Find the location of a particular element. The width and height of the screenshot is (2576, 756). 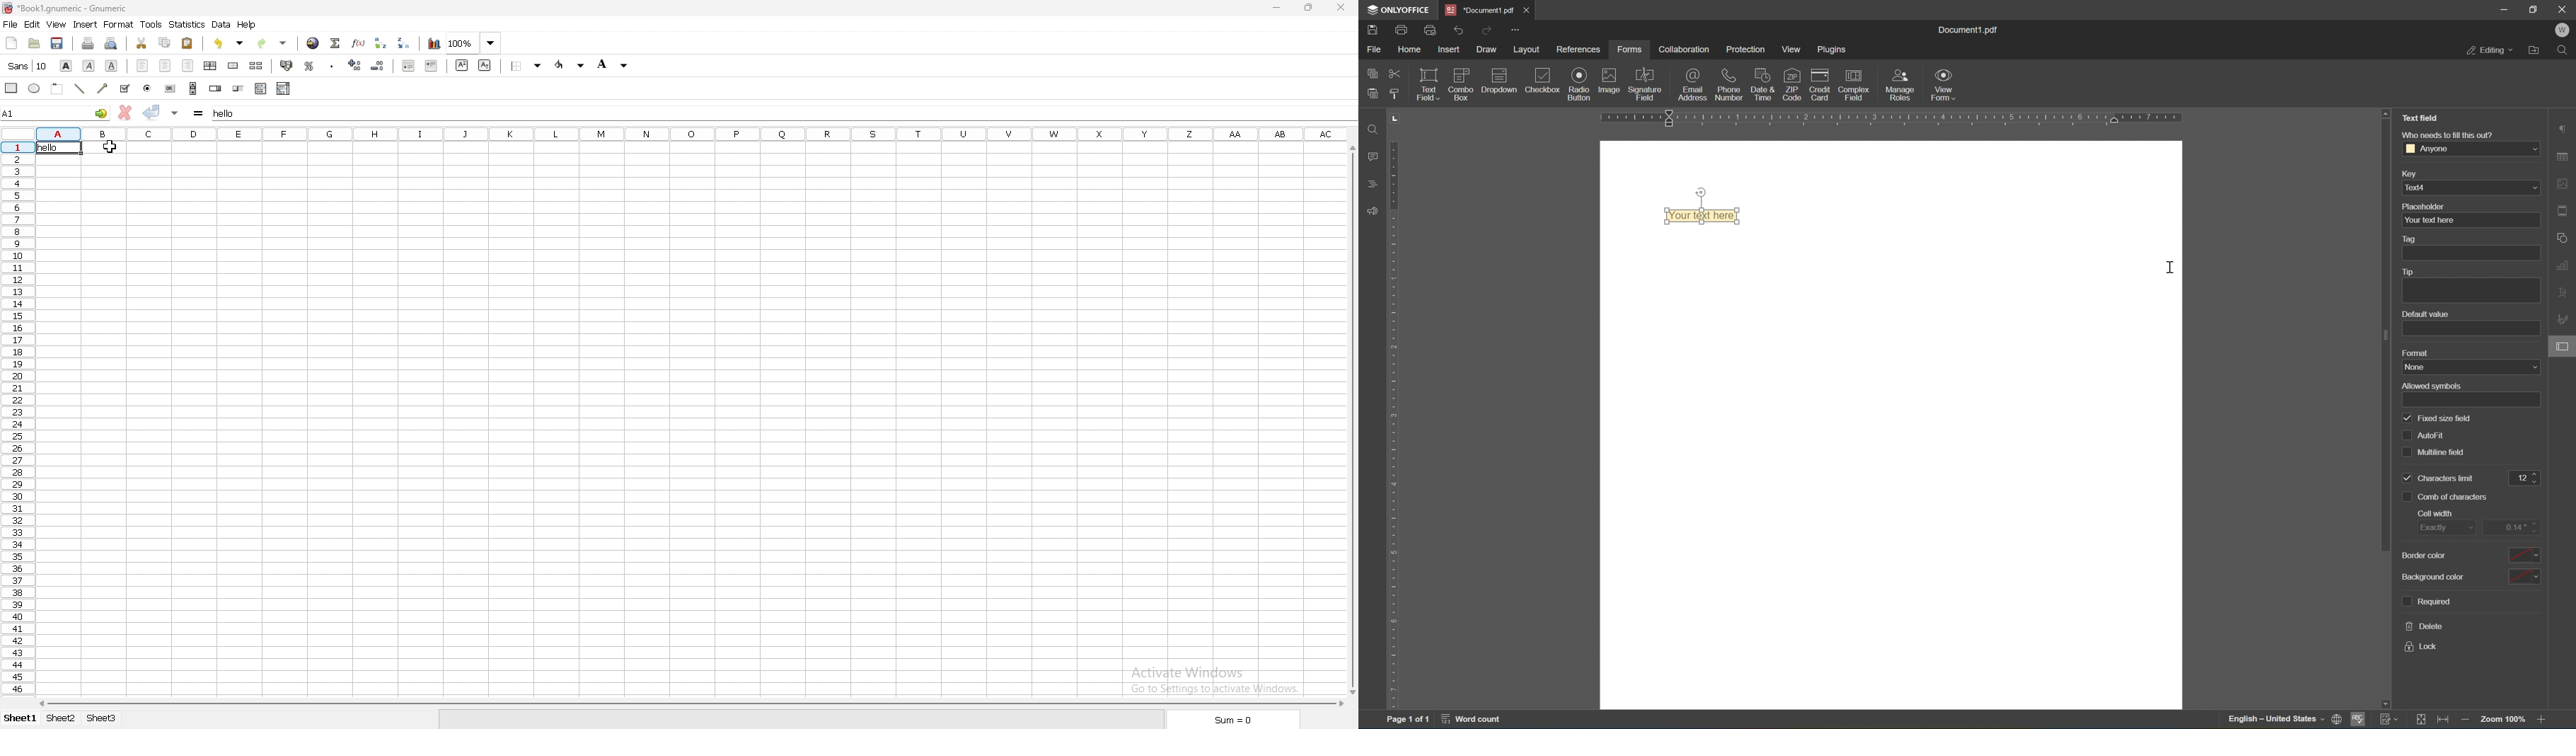

restore down is located at coordinates (2533, 9).